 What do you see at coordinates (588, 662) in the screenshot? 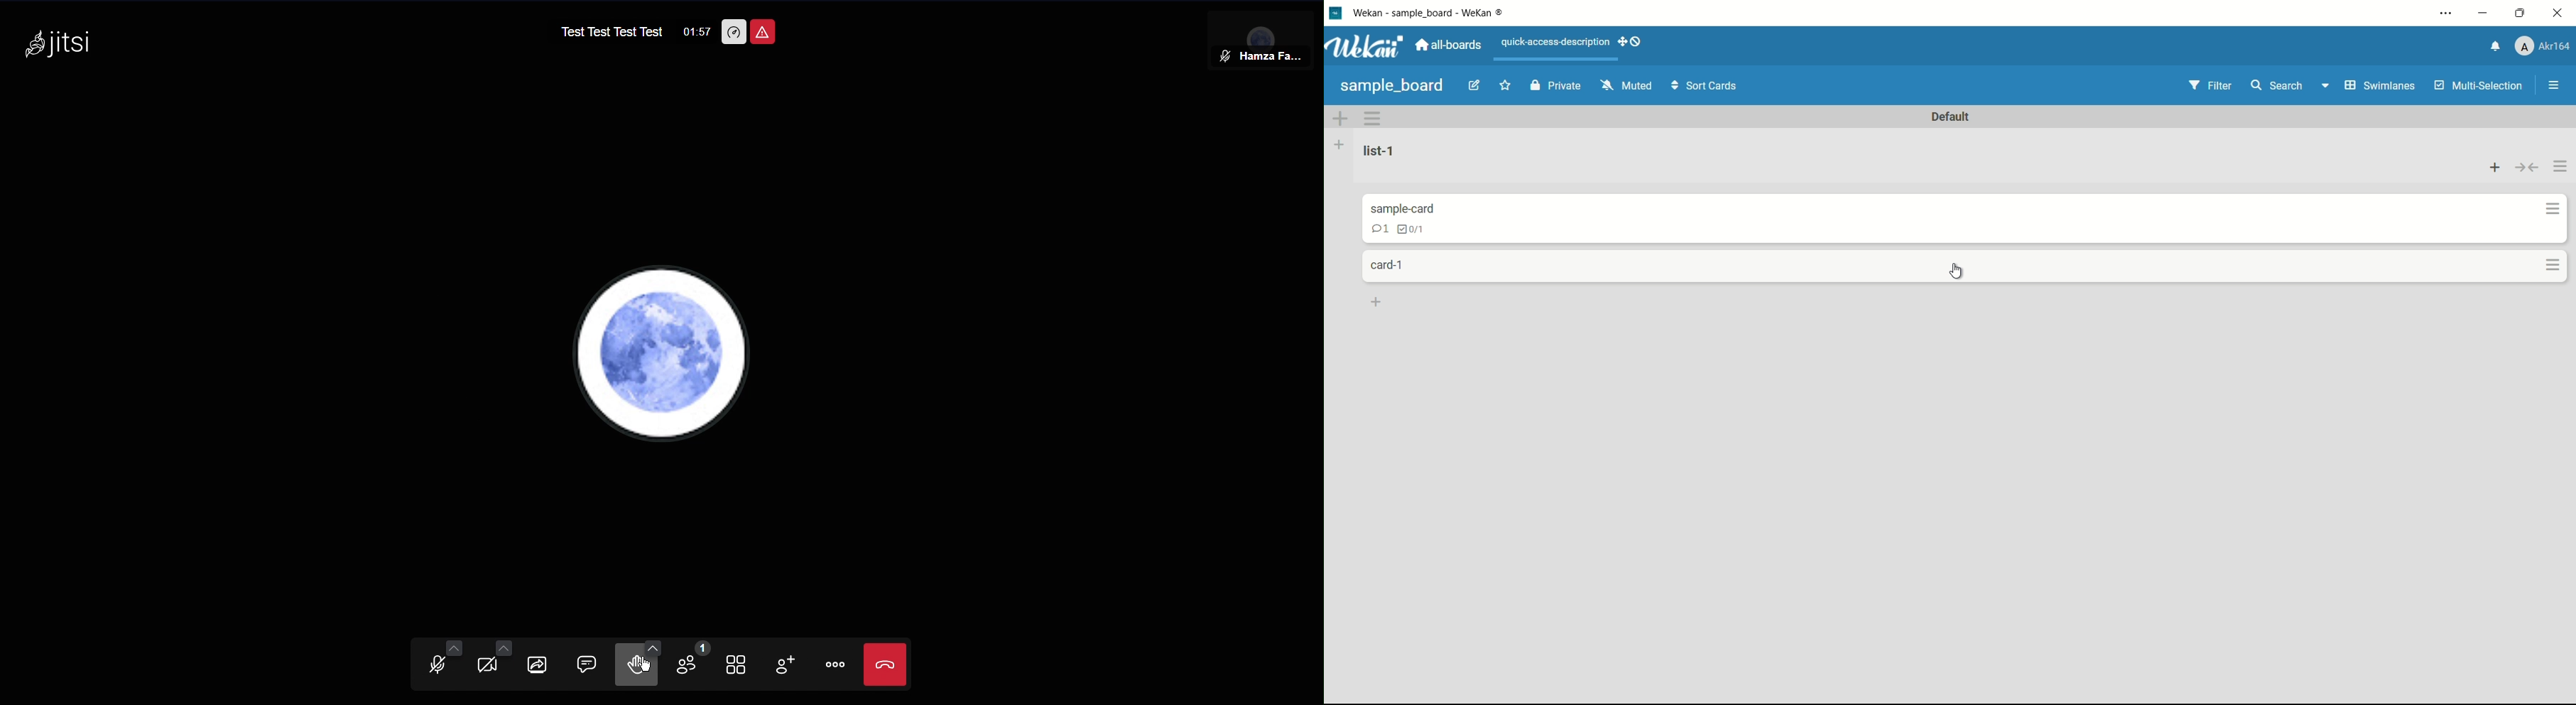
I see `Chat` at bounding box center [588, 662].